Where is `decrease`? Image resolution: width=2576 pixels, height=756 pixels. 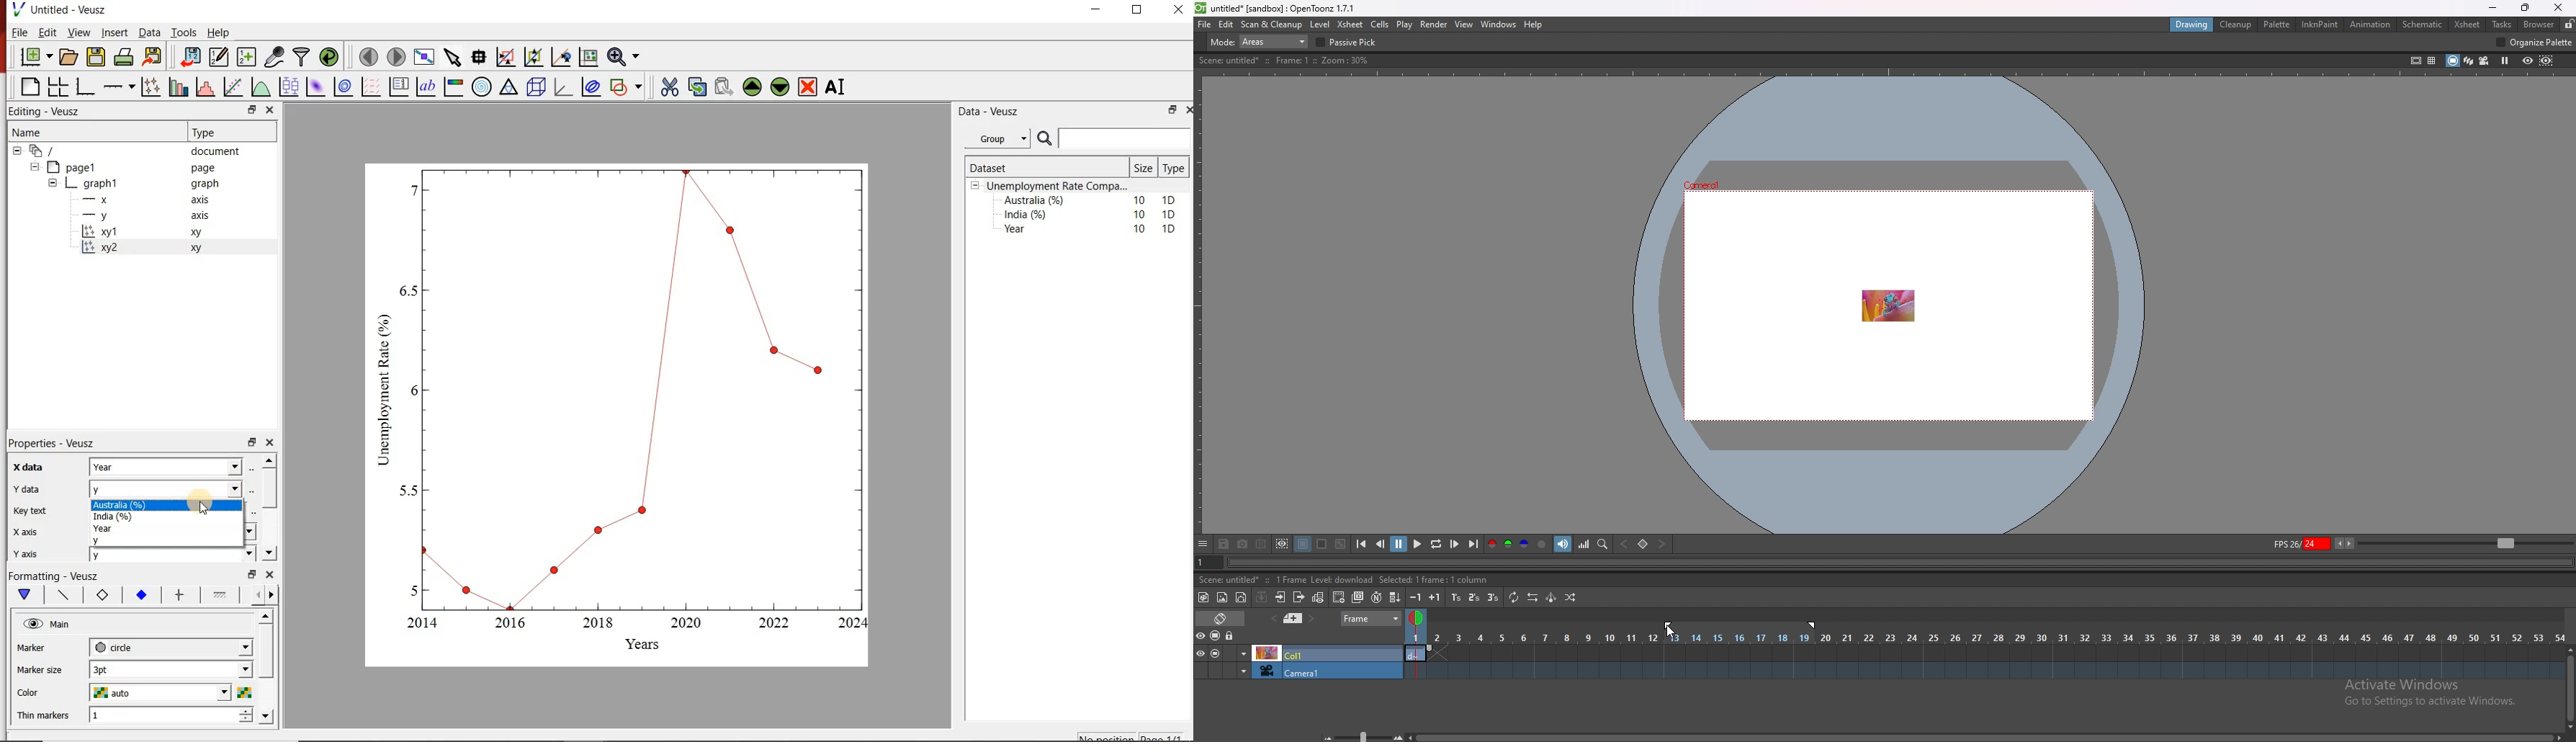 decrease is located at coordinates (246, 722).